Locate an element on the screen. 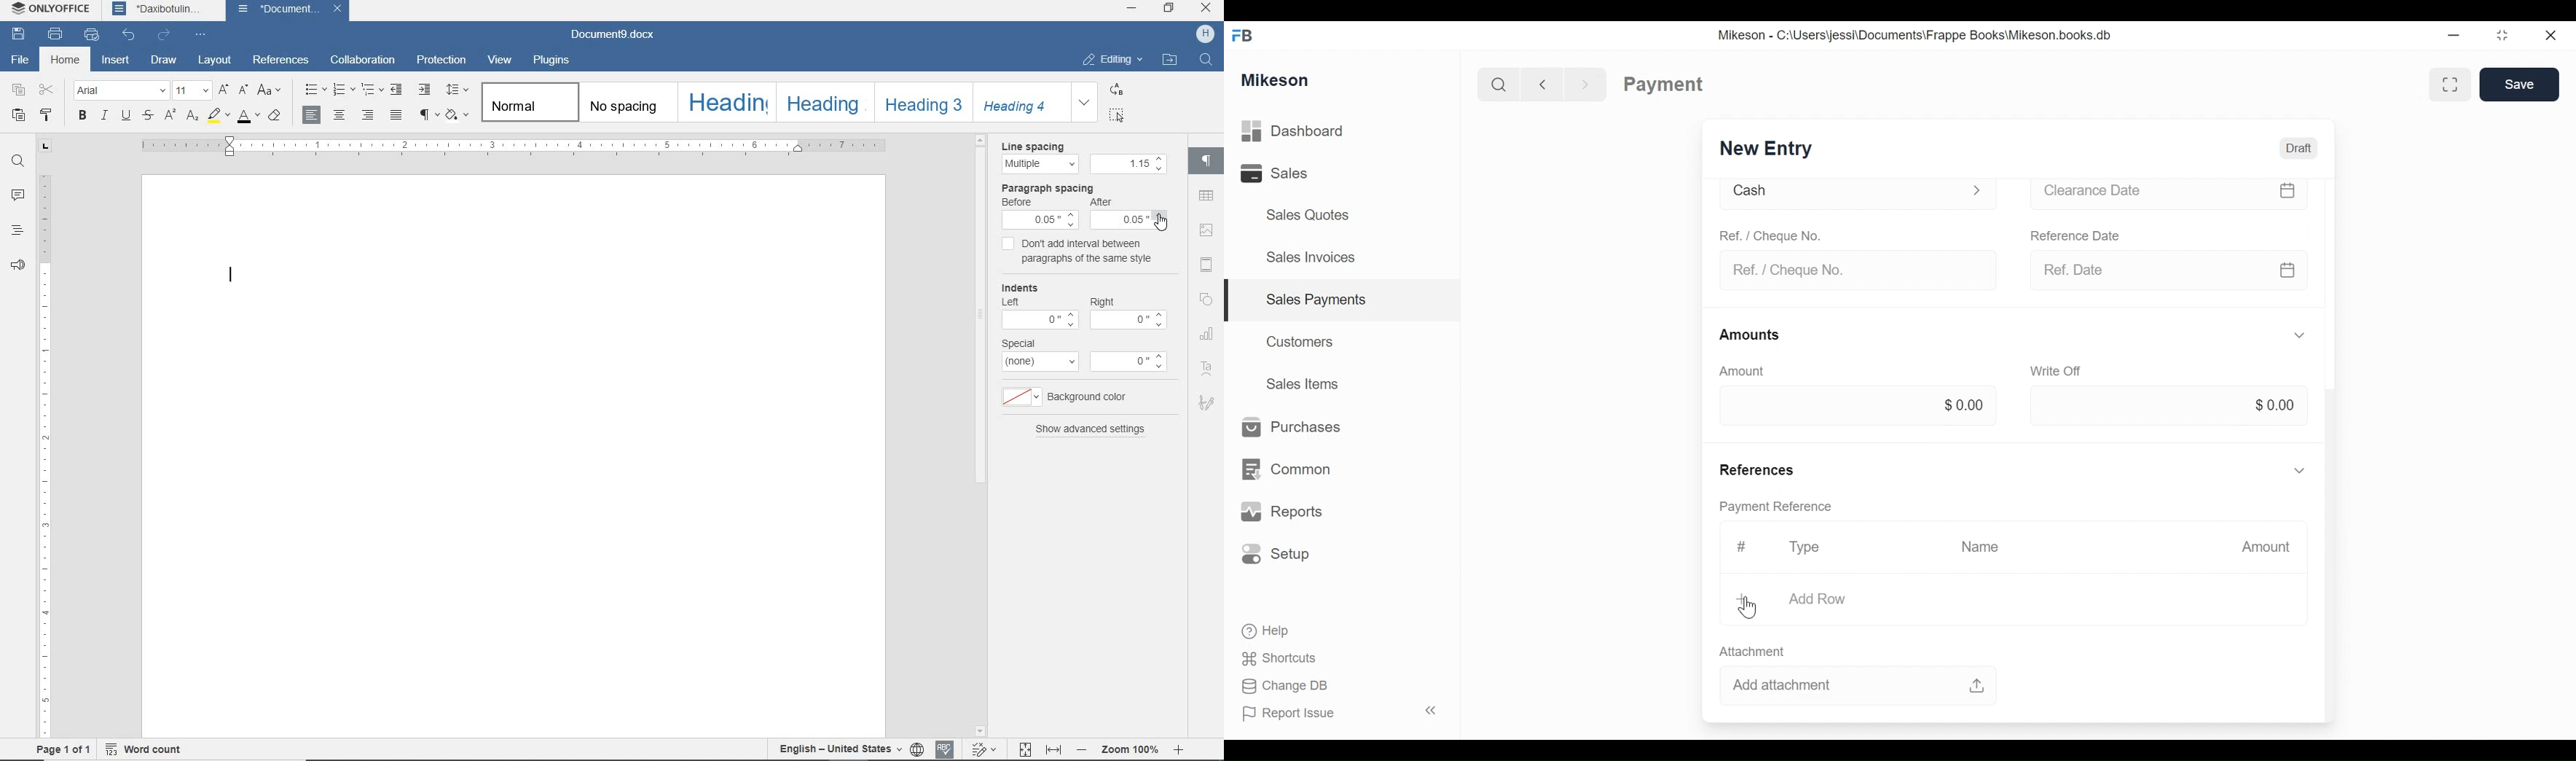 The height and width of the screenshot is (784, 2576). Amount is located at coordinates (2267, 547).